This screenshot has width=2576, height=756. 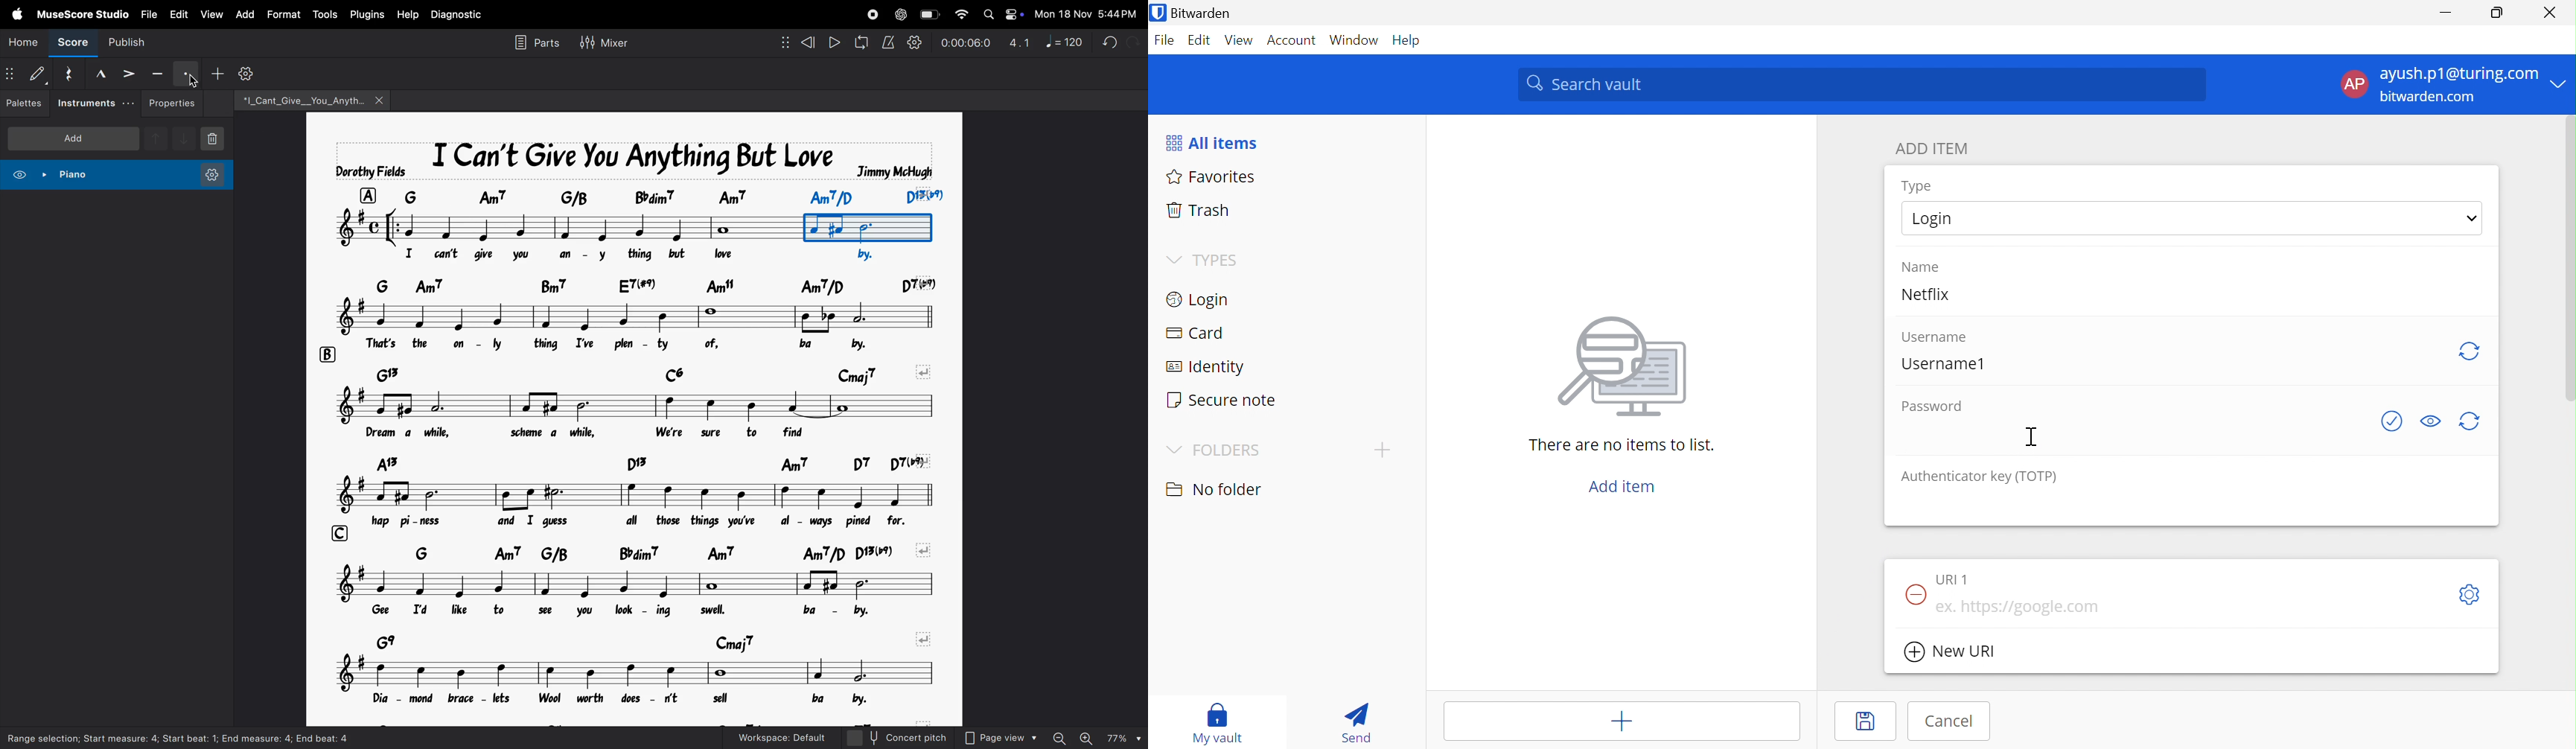 What do you see at coordinates (656, 344) in the screenshot?
I see `lyrics` at bounding box center [656, 344].